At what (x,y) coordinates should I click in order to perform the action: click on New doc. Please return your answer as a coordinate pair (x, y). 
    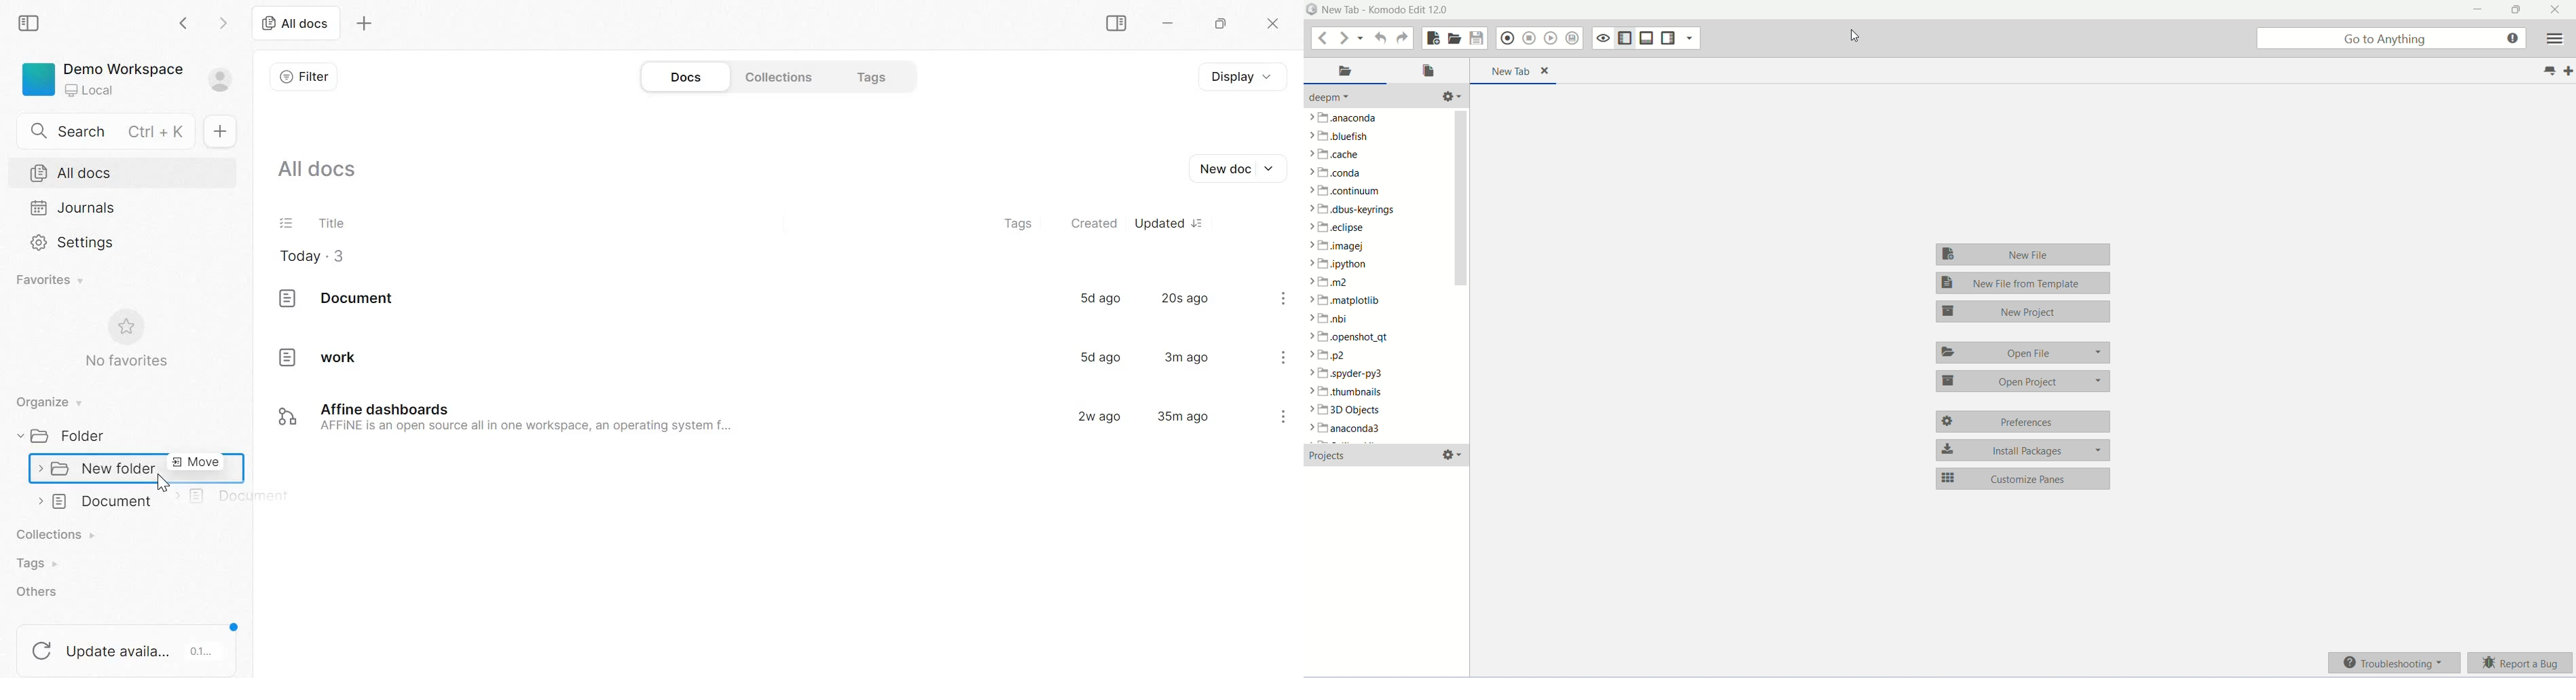
    Looking at the image, I should click on (217, 130).